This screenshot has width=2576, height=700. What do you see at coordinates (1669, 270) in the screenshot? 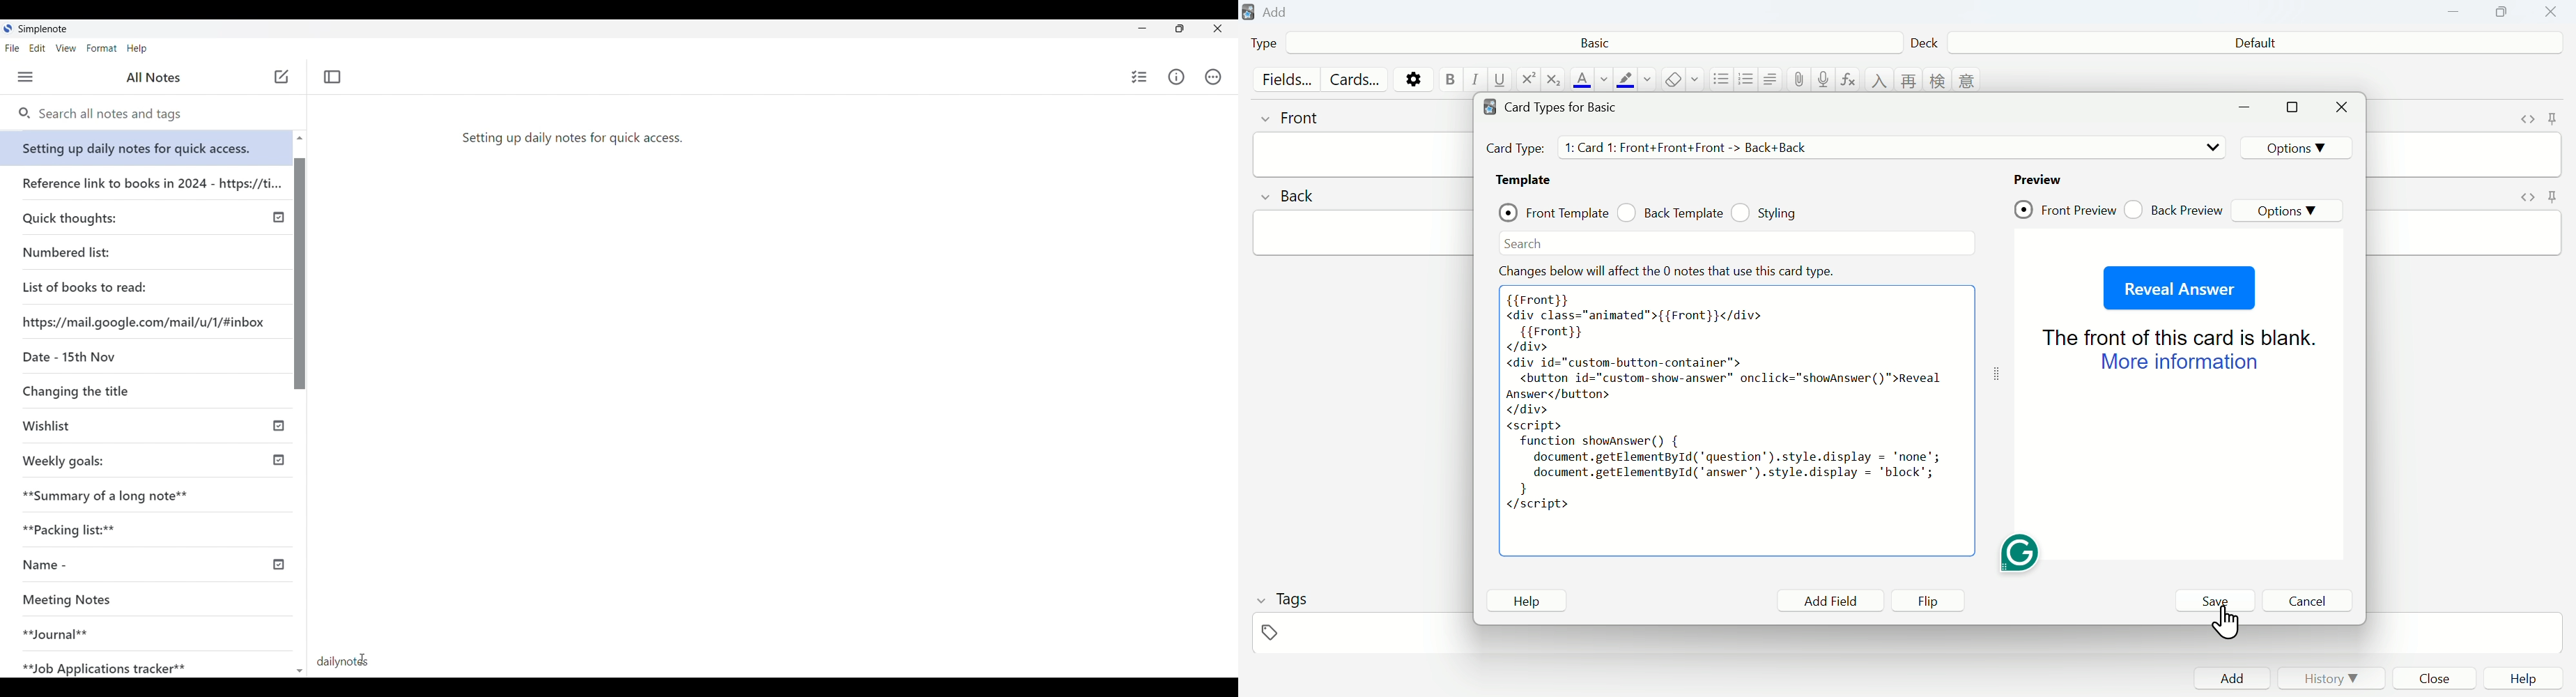
I see `Effect note` at bounding box center [1669, 270].